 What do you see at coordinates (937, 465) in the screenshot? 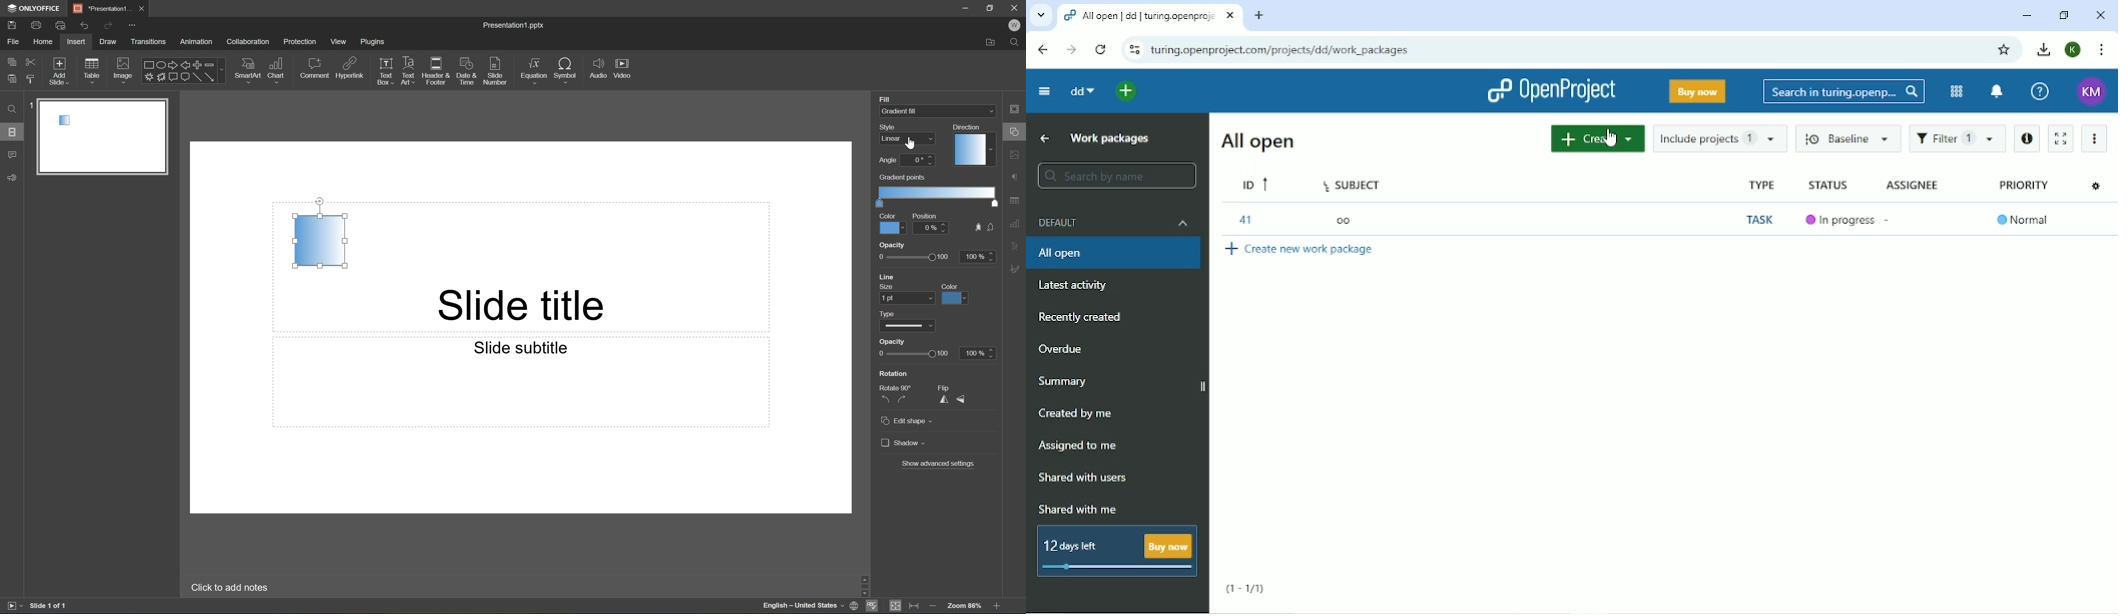
I see `Show advanced settings` at bounding box center [937, 465].